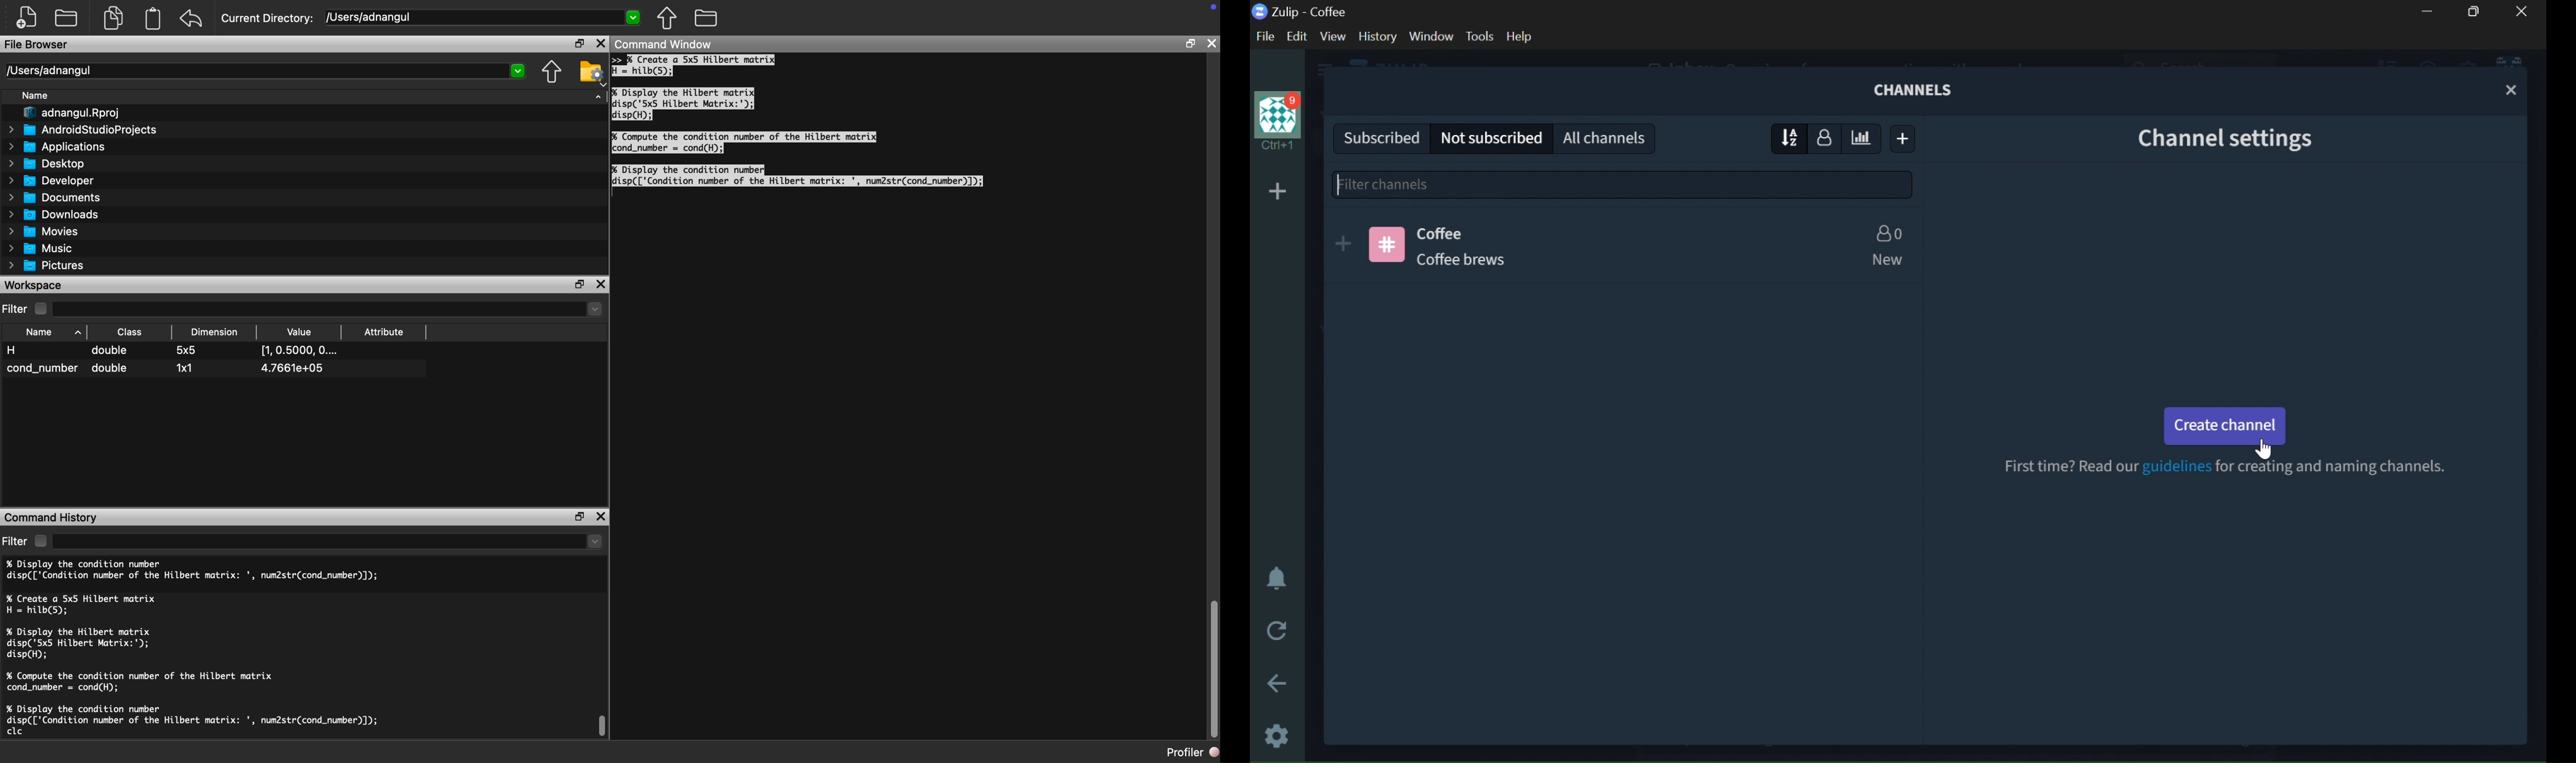 The height and width of the screenshot is (784, 2576). I want to click on Name , so click(53, 332).